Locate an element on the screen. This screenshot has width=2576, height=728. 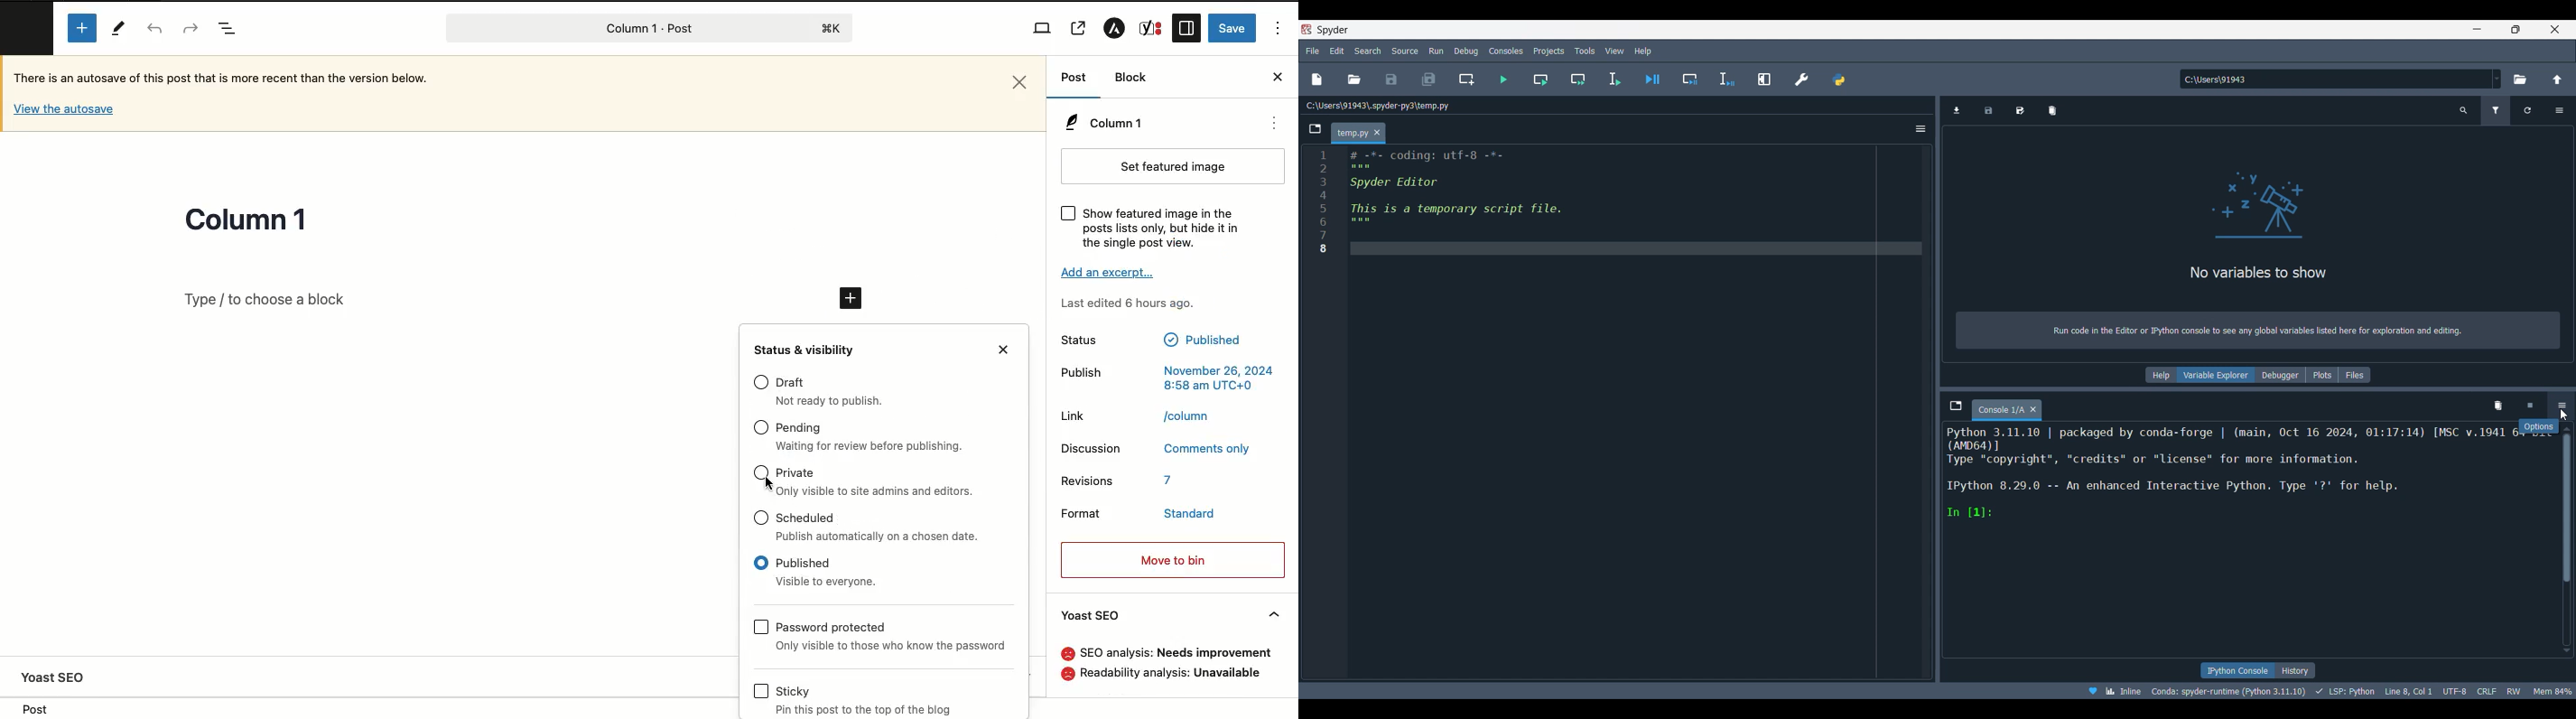
Debug file is located at coordinates (1652, 79).